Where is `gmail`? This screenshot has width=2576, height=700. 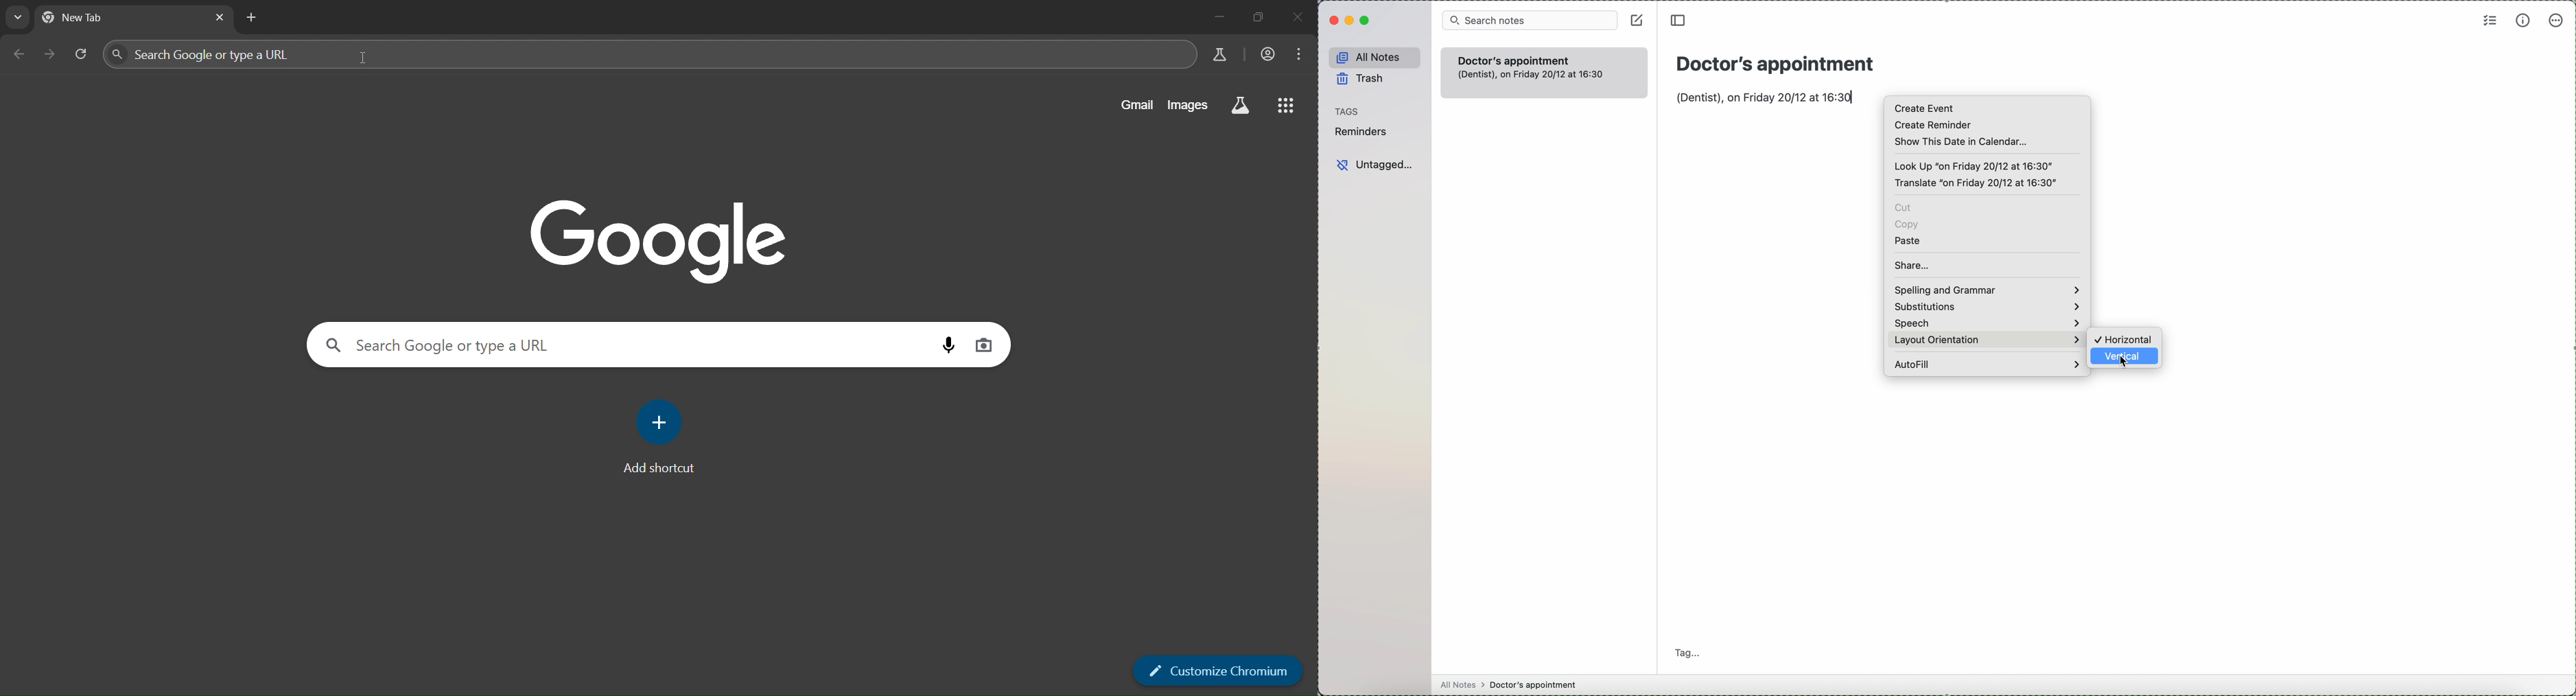
gmail is located at coordinates (1138, 104).